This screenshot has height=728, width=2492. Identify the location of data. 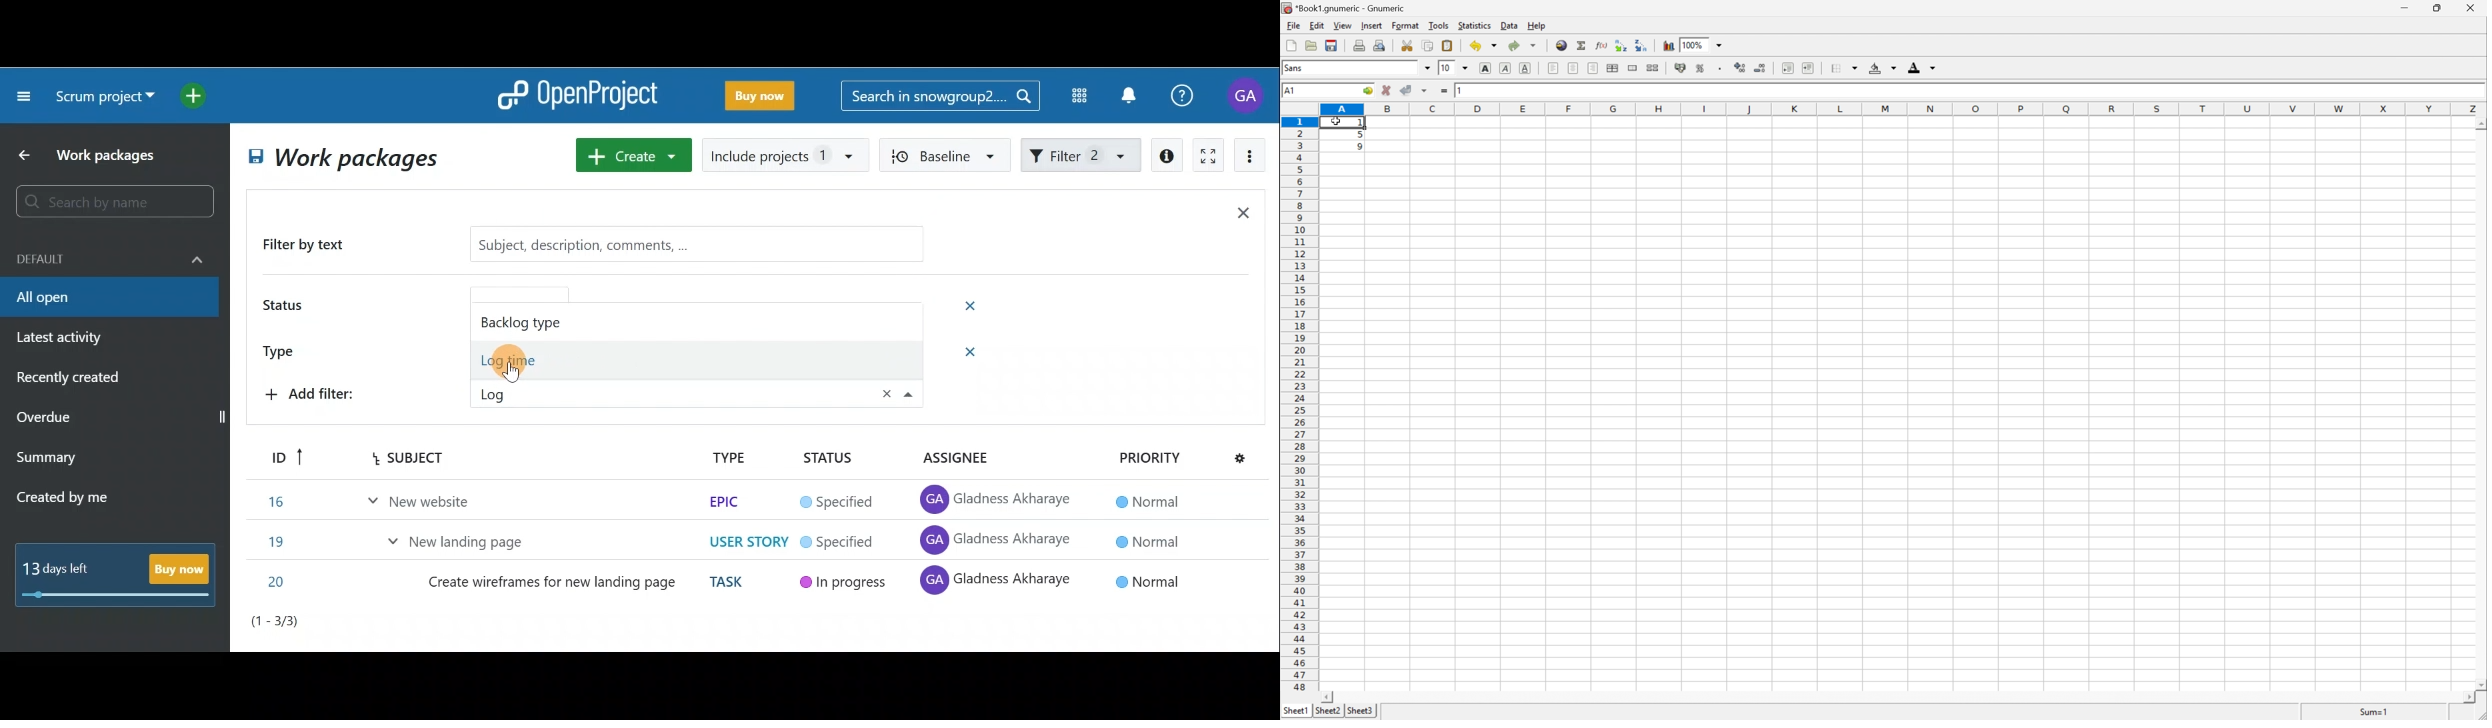
(1510, 23).